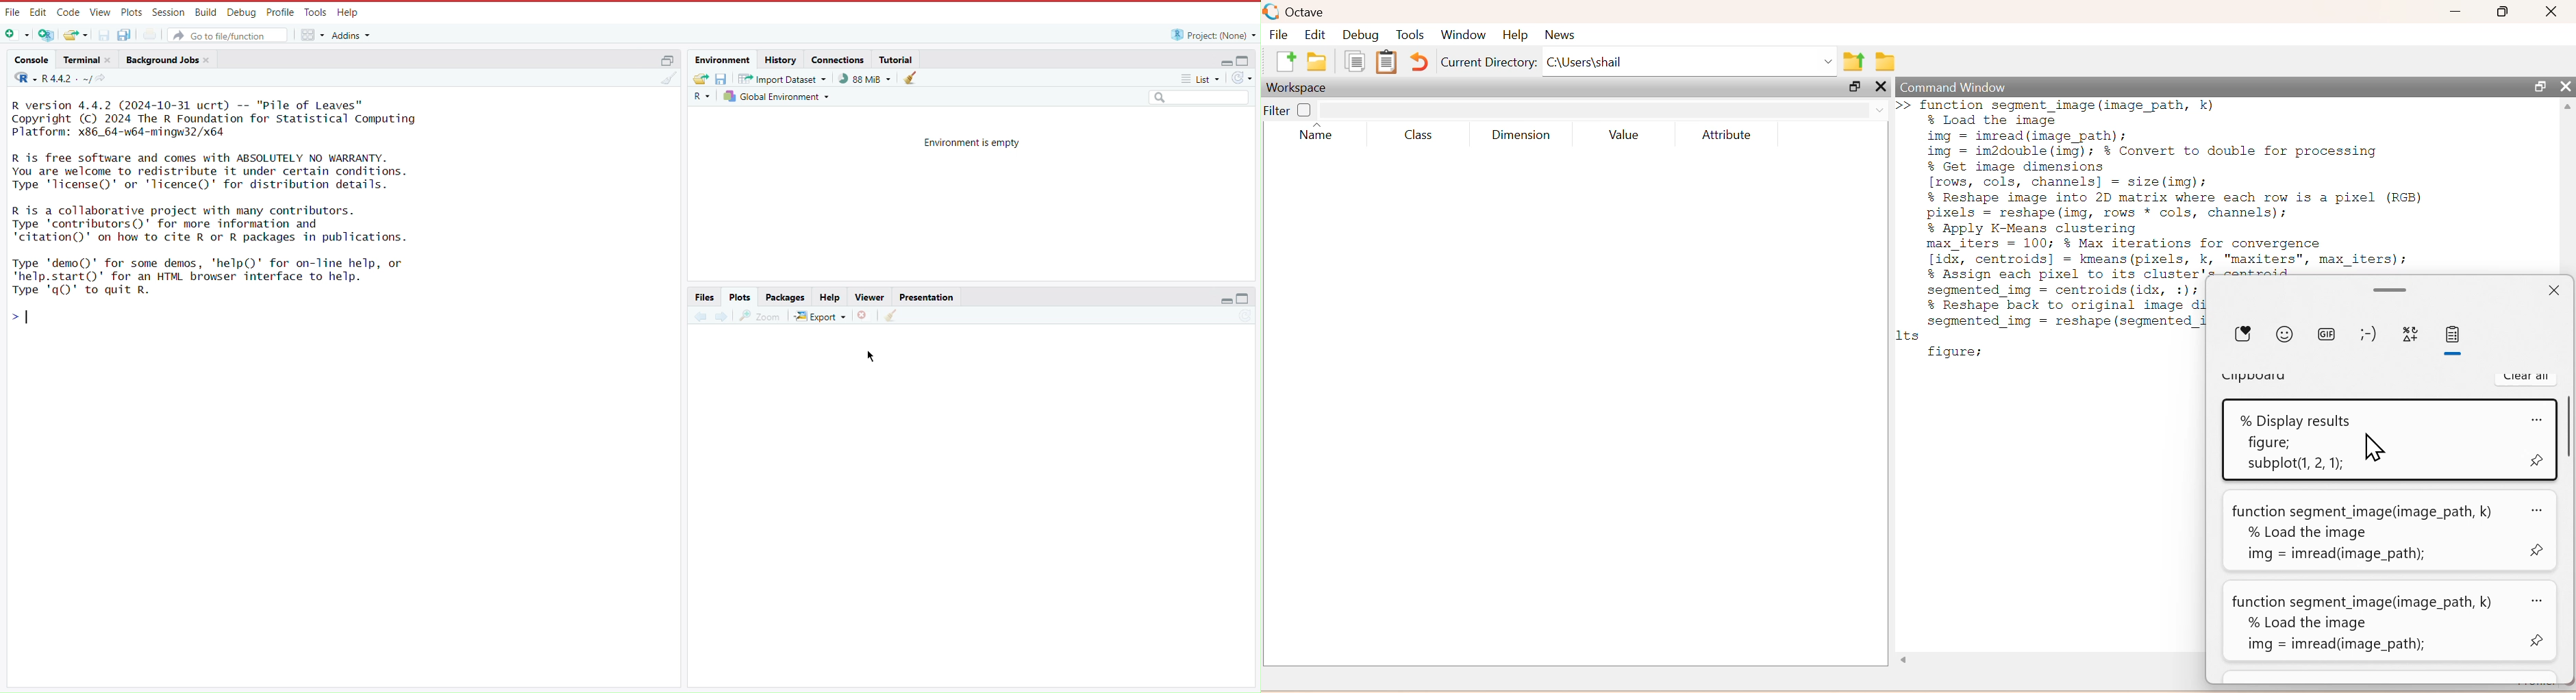 This screenshot has height=700, width=2576. I want to click on function segment_image (image_path, k)% Load the imageimg = imread(image_path);img = im2double (img); % Convert to double for processing% Get image dimensions[rows, cols, channels] = size (img);% Reshape image into 2D matrix where each row is a pixel (RGB)pixels = reshape (img, rows * cols, channels);% Apply K-Means clusteringmax_iters = 100; % Max iterations for convergence[idx, centroids] = kmeans (pixels, k, "maxiters", max_iters);% Assign each pixel to its cluster's centroids, so click(2166, 190).